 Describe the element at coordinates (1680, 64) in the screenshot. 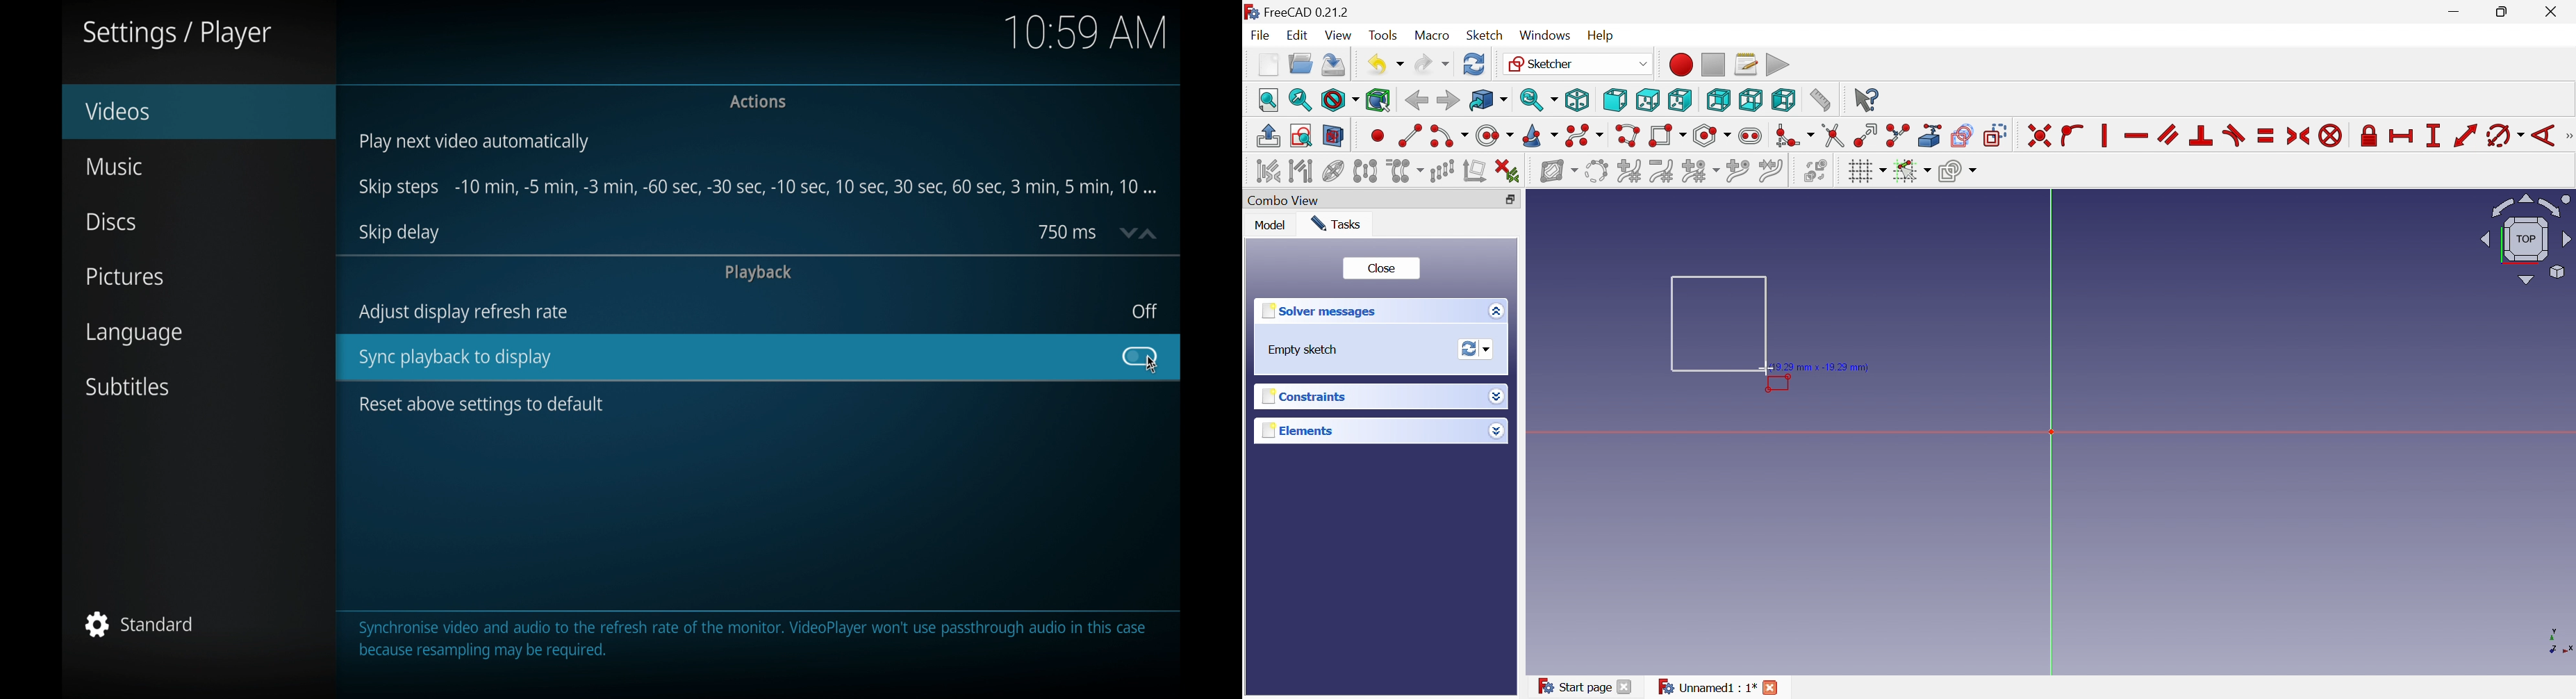

I see `Macro recording...` at that location.